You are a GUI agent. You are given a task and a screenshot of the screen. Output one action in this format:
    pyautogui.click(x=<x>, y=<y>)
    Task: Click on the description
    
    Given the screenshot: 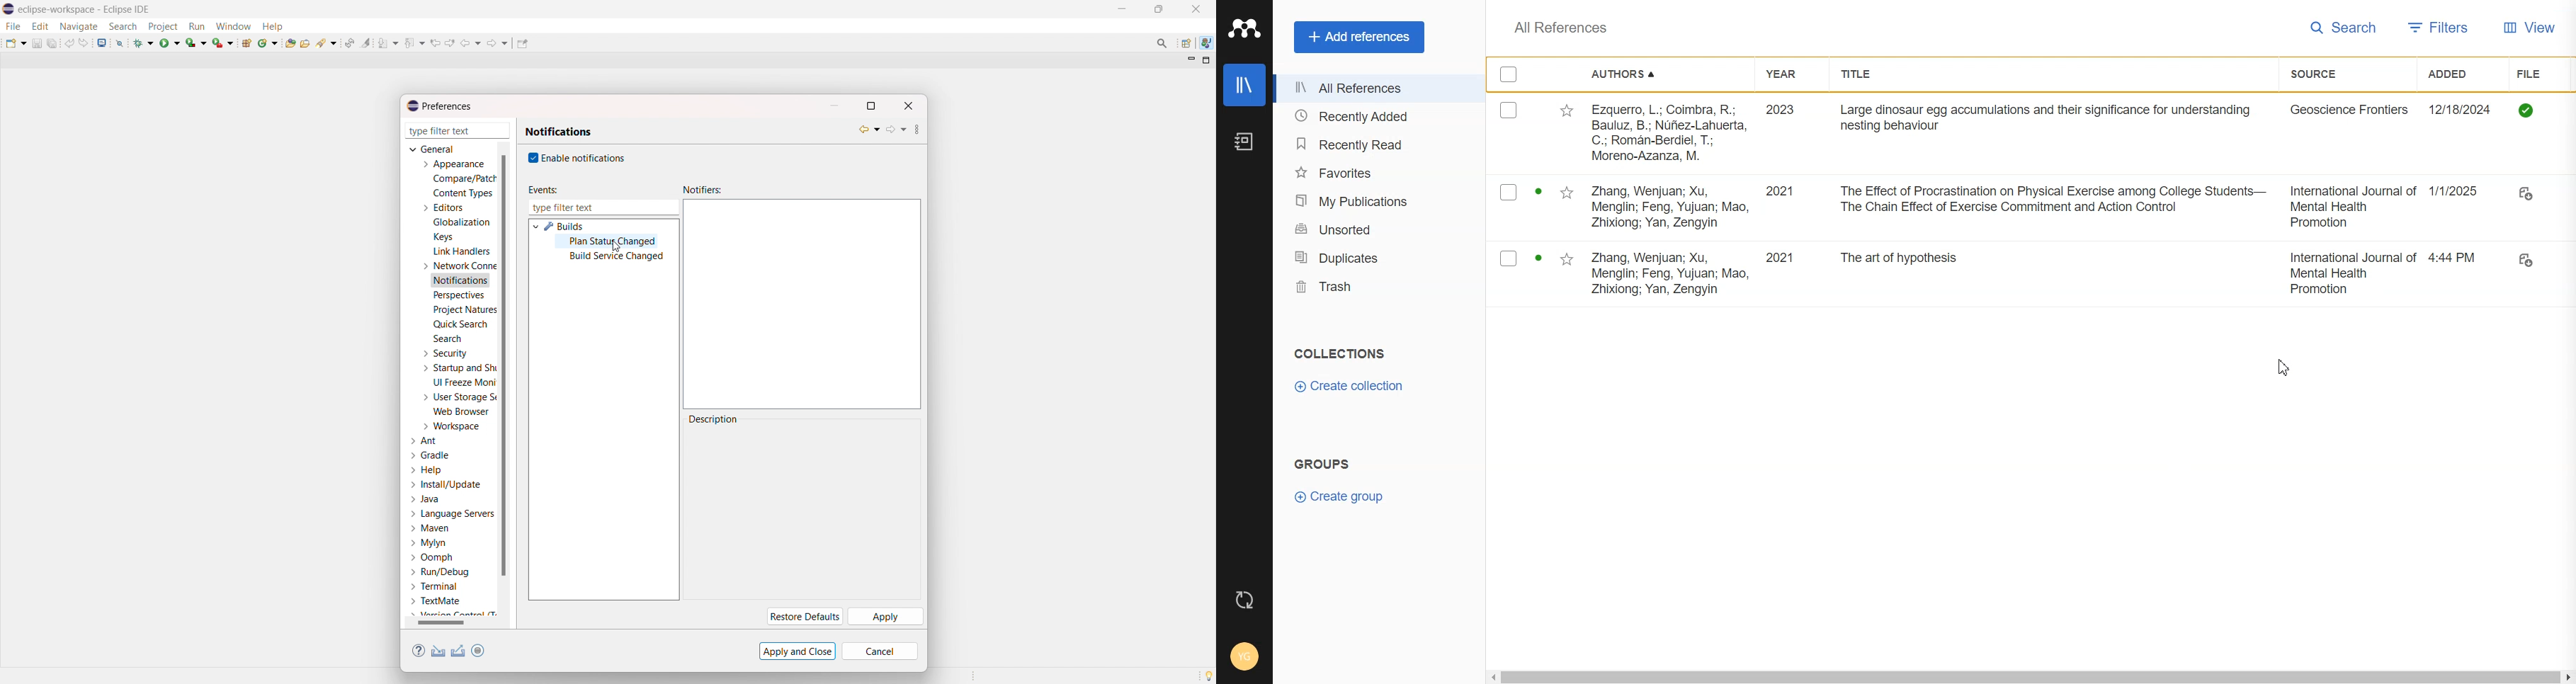 What is the action you would take?
    pyautogui.click(x=715, y=419)
    